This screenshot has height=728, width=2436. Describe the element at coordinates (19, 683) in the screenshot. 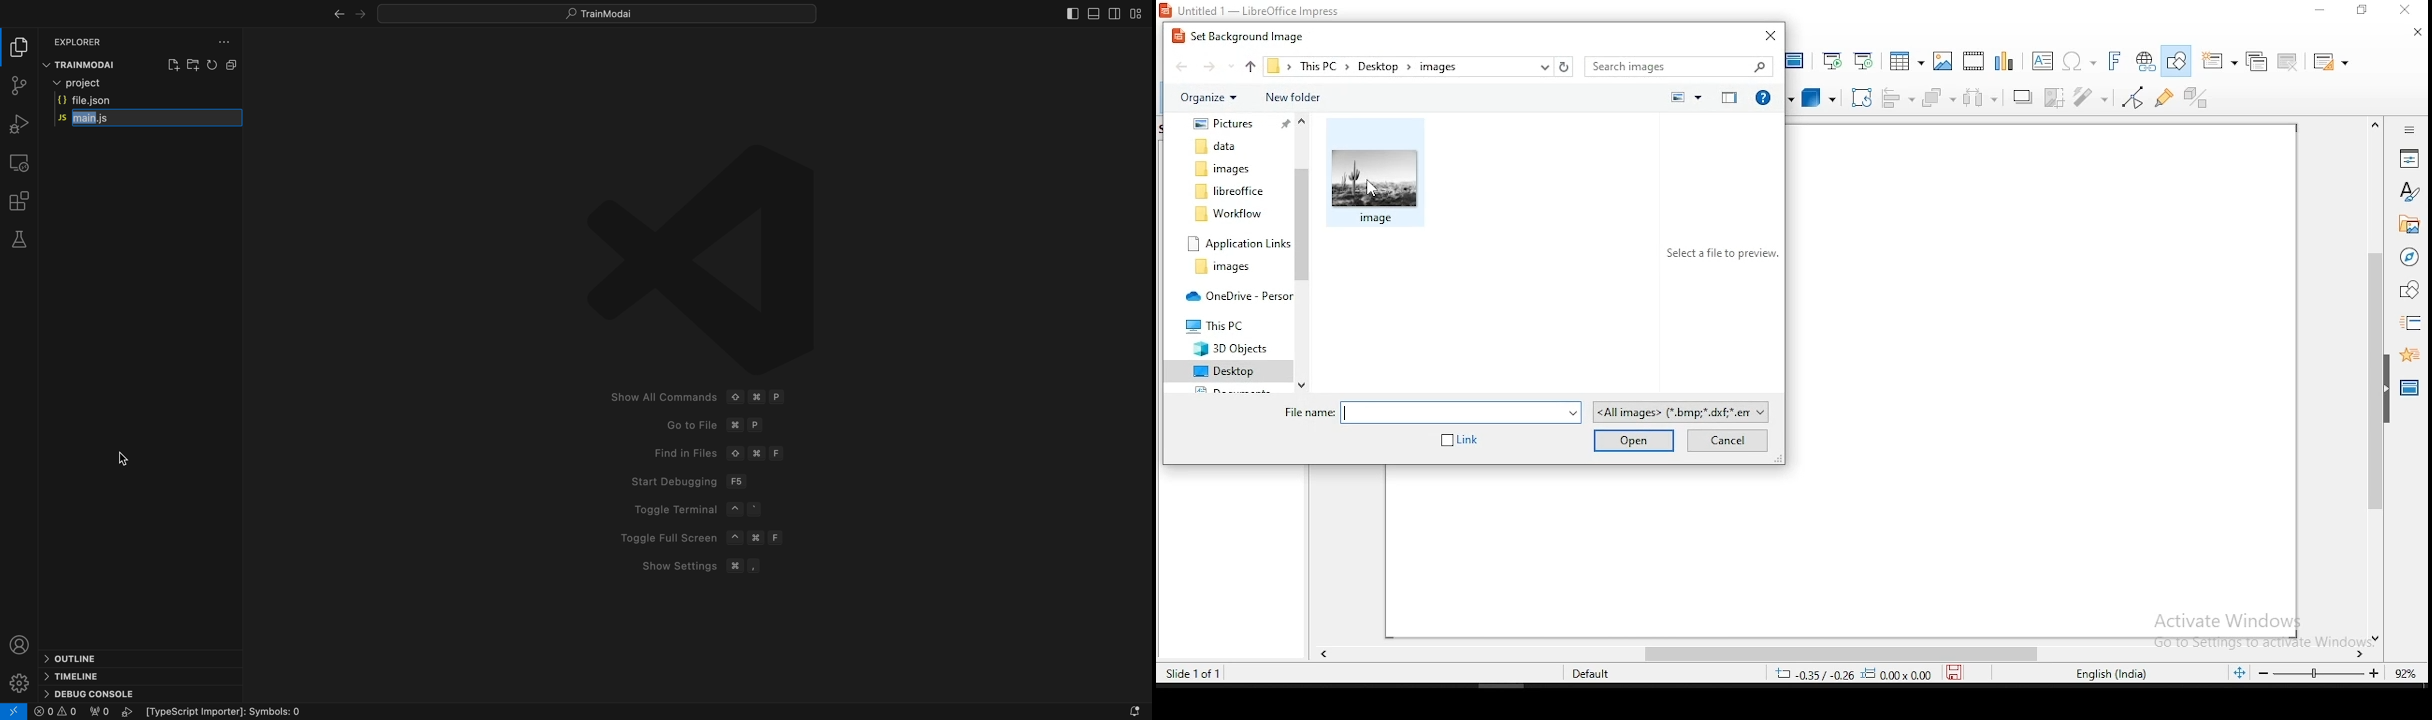

I see `settings` at that location.